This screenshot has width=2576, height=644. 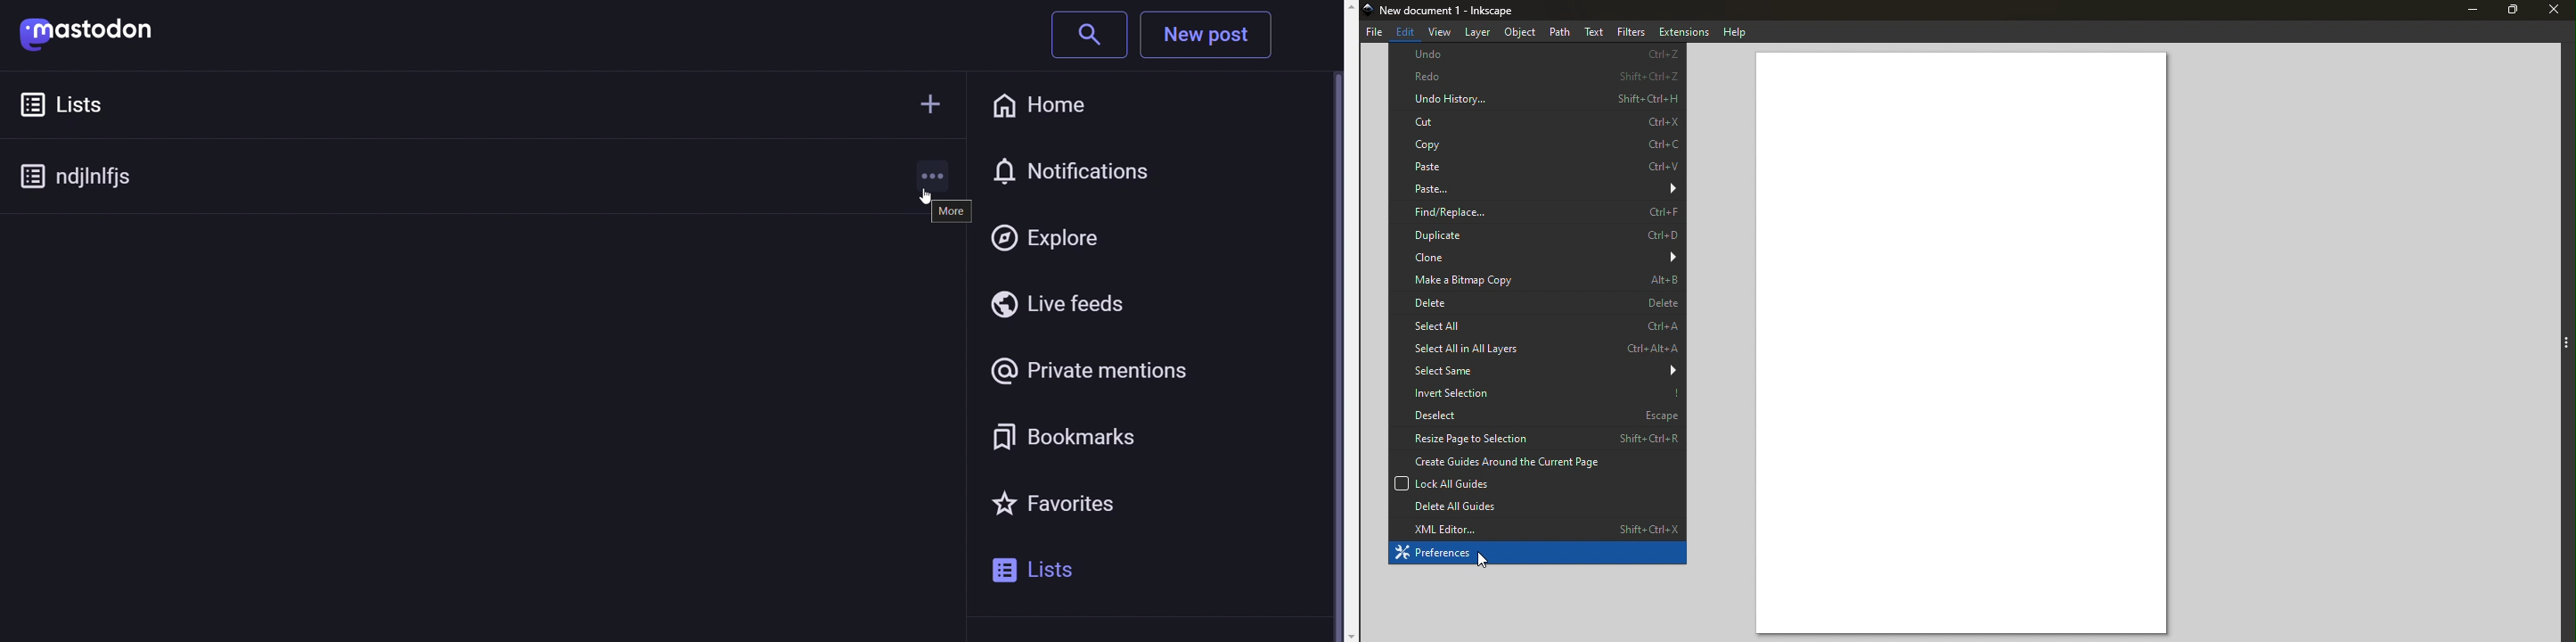 What do you see at coordinates (1631, 30) in the screenshot?
I see `Filters` at bounding box center [1631, 30].